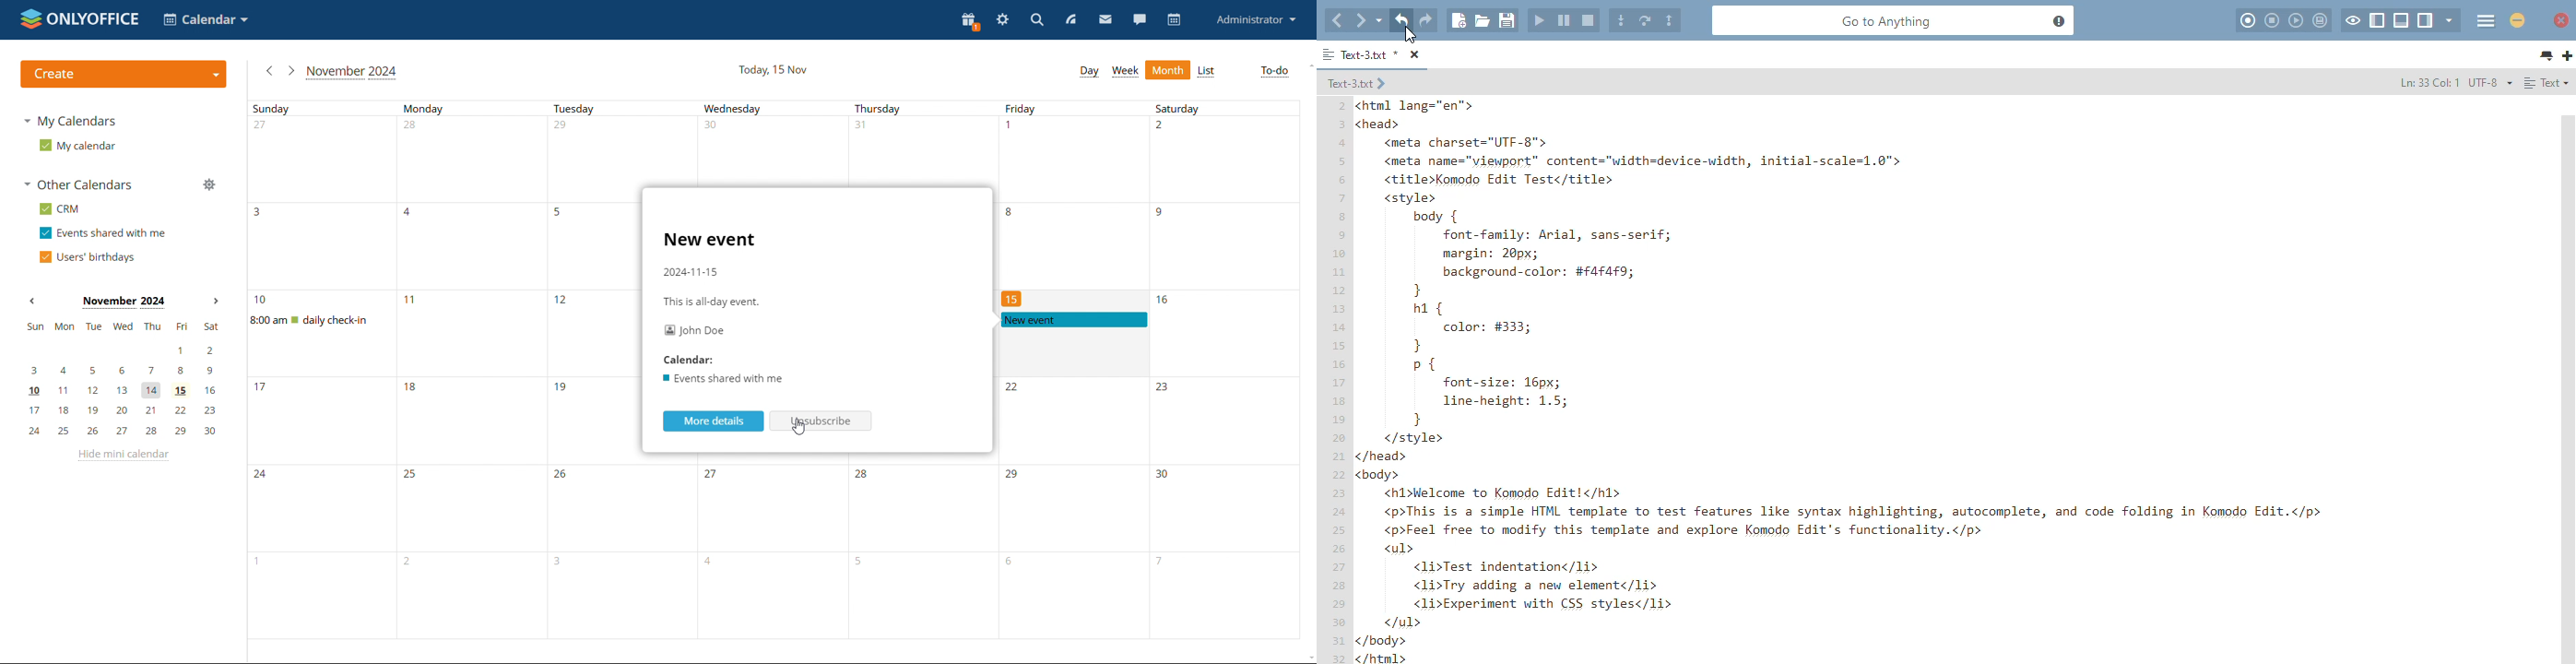 Image resolution: width=2576 pixels, height=672 pixels. What do you see at coordinates (1646, 19) in the screenshot?
I see `step over any code on the current line` at bounding box center [1646, 19].